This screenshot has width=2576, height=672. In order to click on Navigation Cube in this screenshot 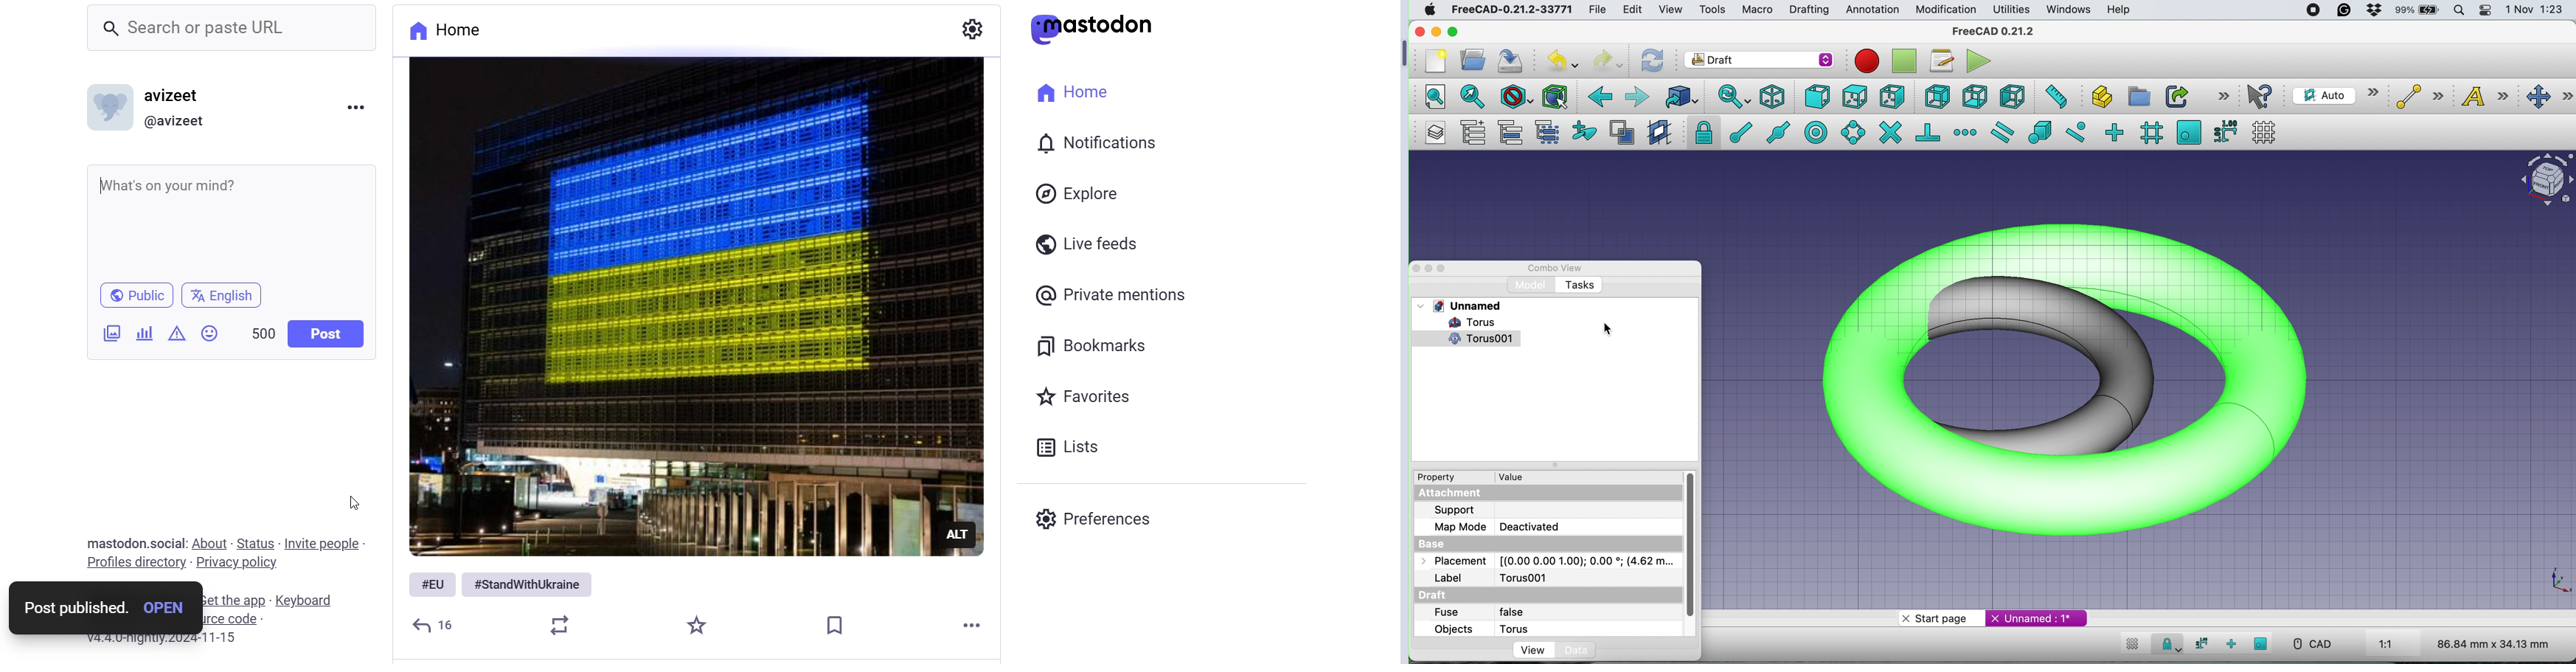, I will do `click(2542, 180)`.